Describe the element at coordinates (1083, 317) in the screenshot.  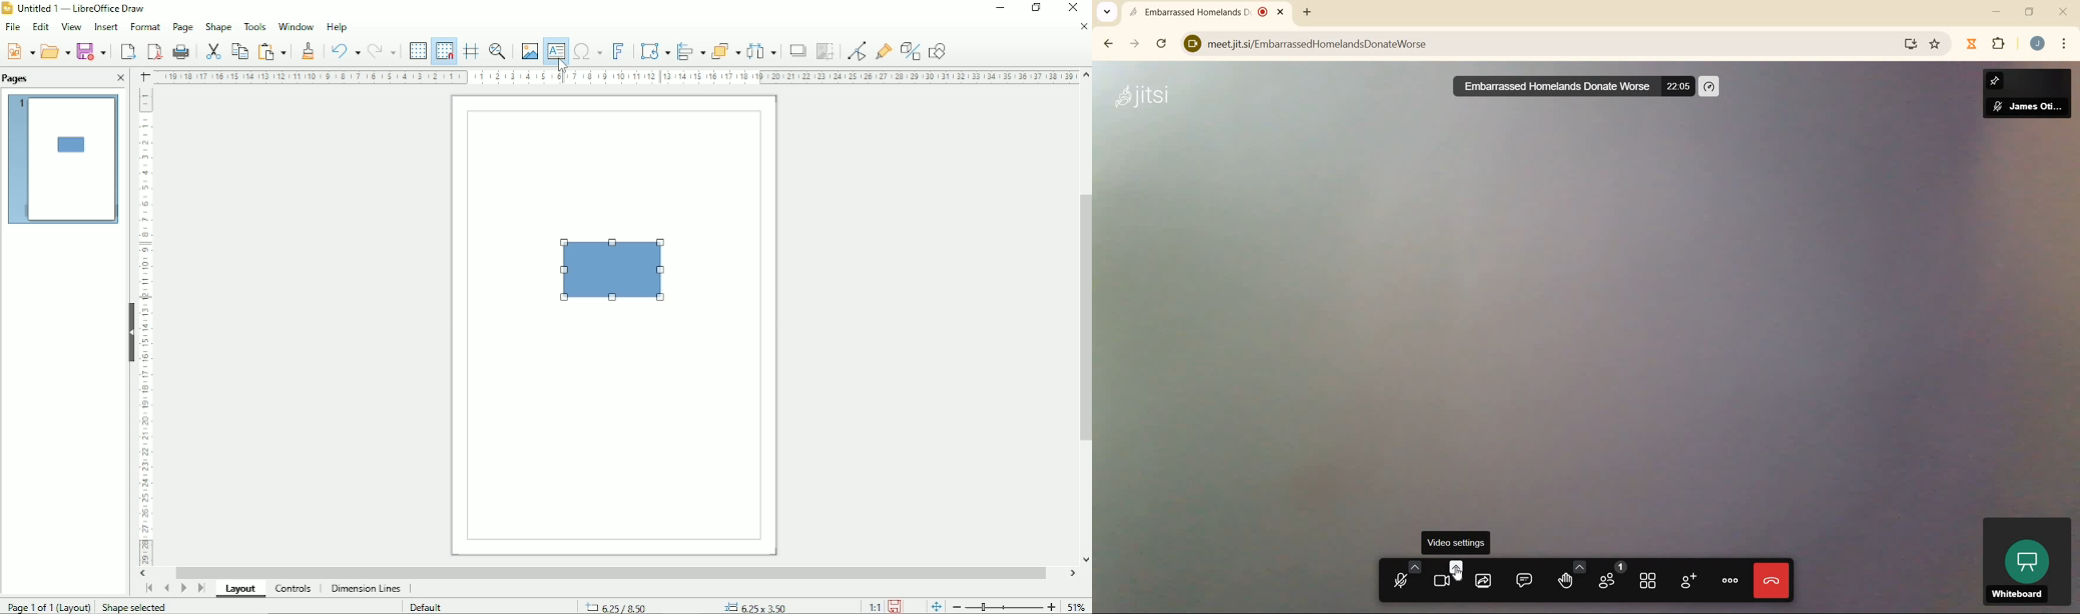
I see `Vertical scrollbar` at that location.